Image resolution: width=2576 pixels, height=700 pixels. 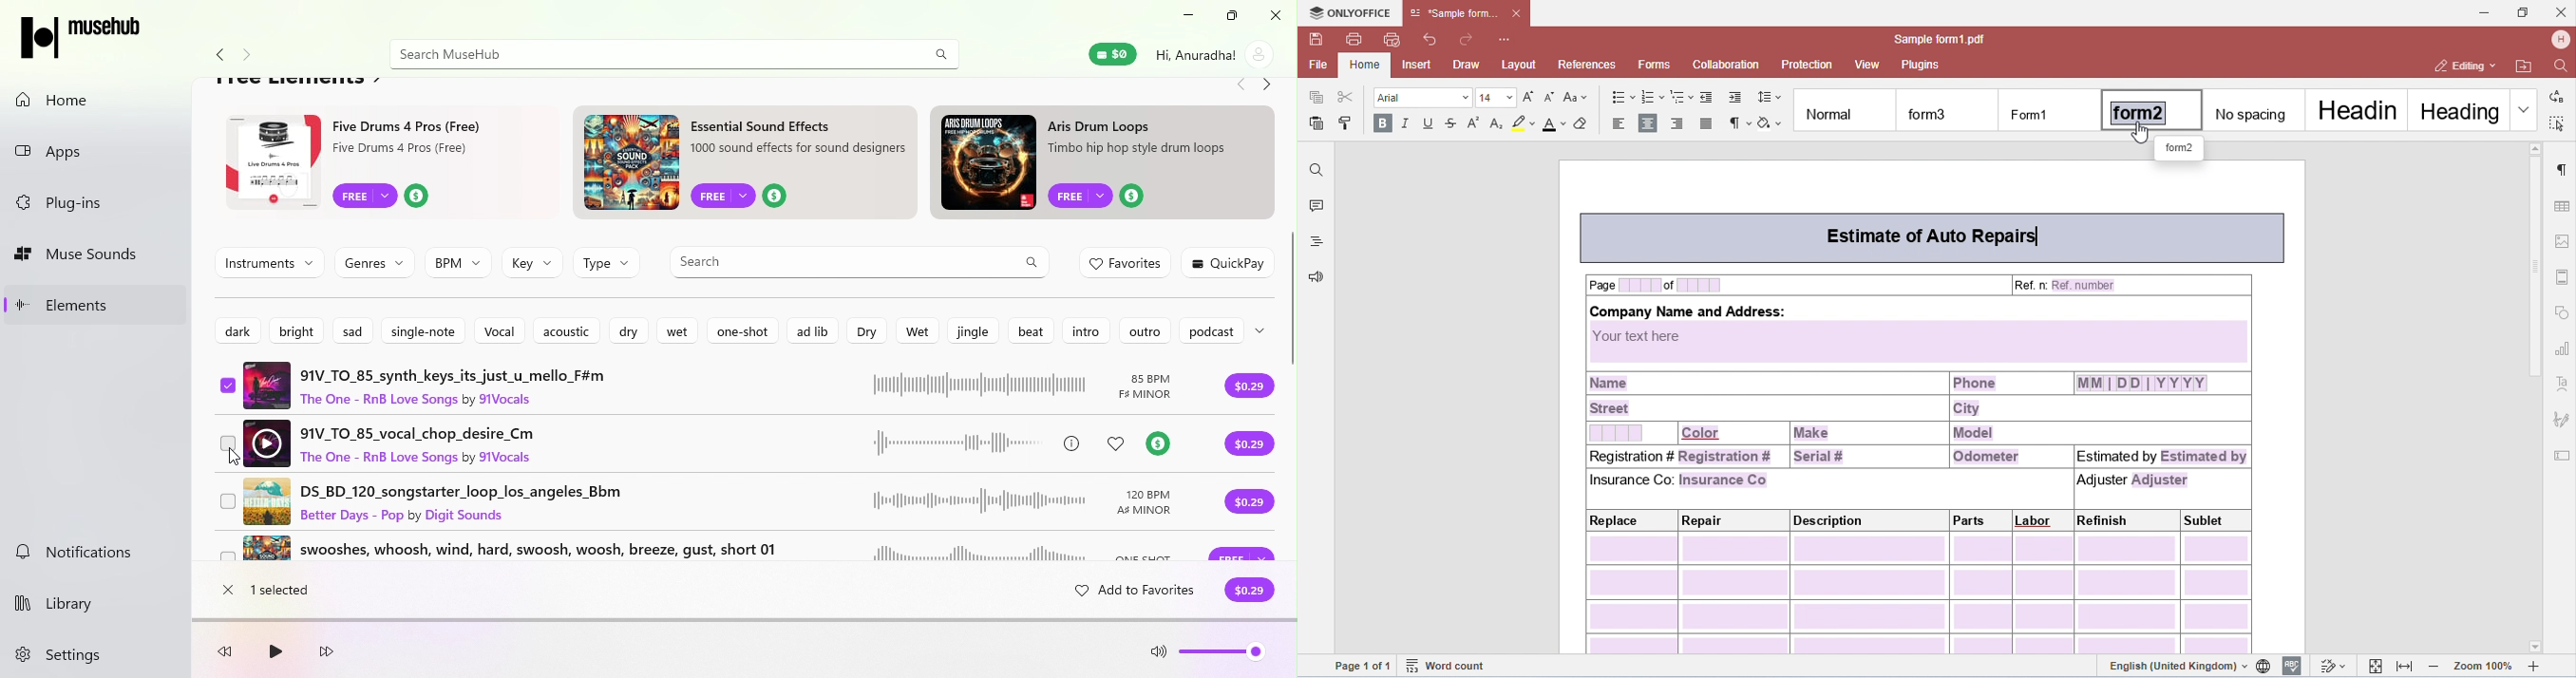 I want to click on Wet, so click(x=913, y=330).